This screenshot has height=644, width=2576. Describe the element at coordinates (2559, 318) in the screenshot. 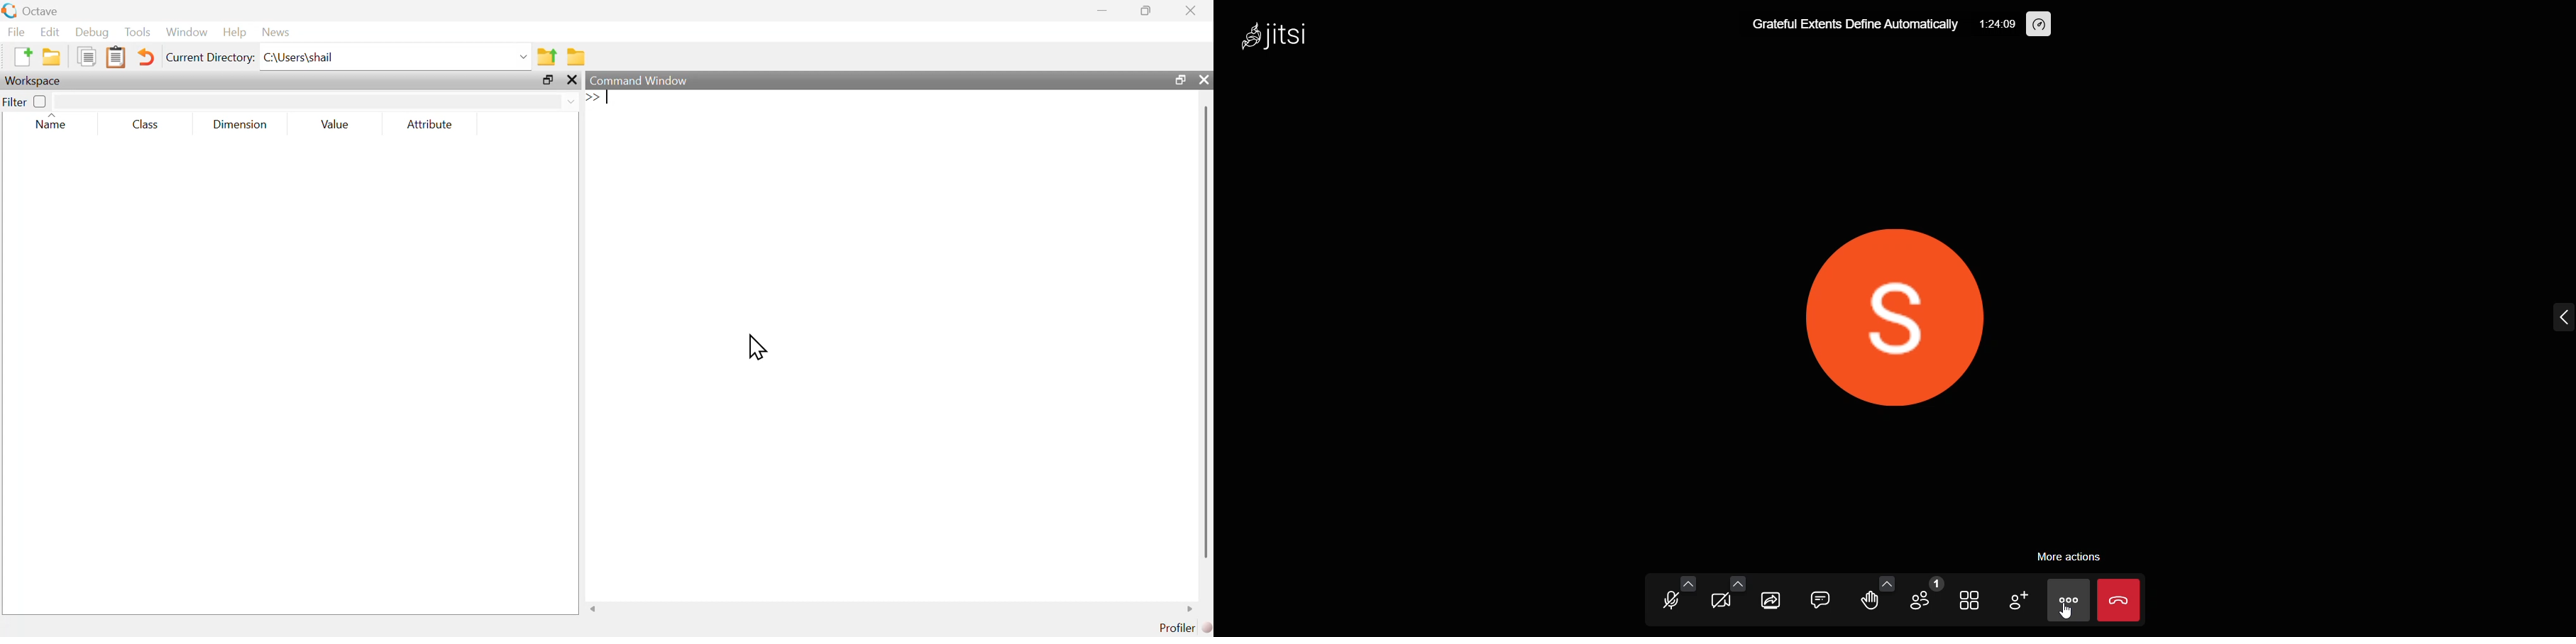

I see `expand` at that location.